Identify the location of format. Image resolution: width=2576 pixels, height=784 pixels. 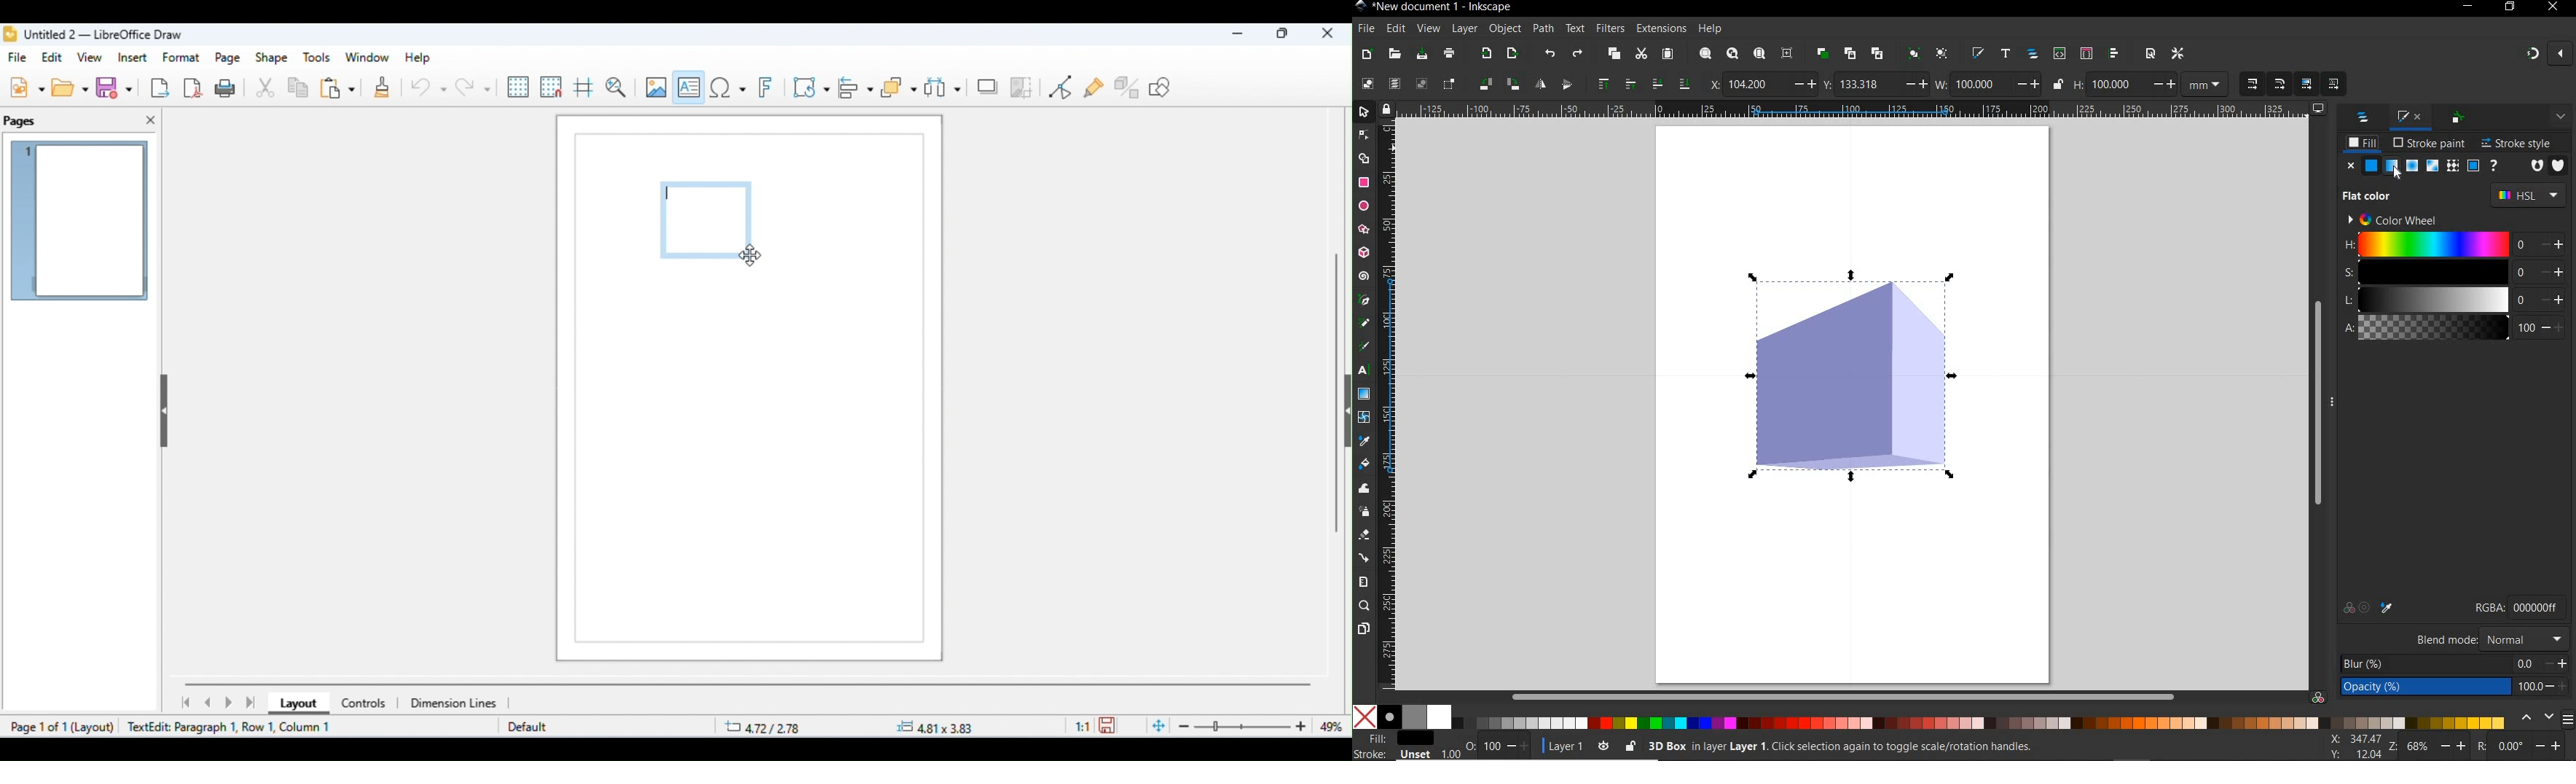
(182, 57).